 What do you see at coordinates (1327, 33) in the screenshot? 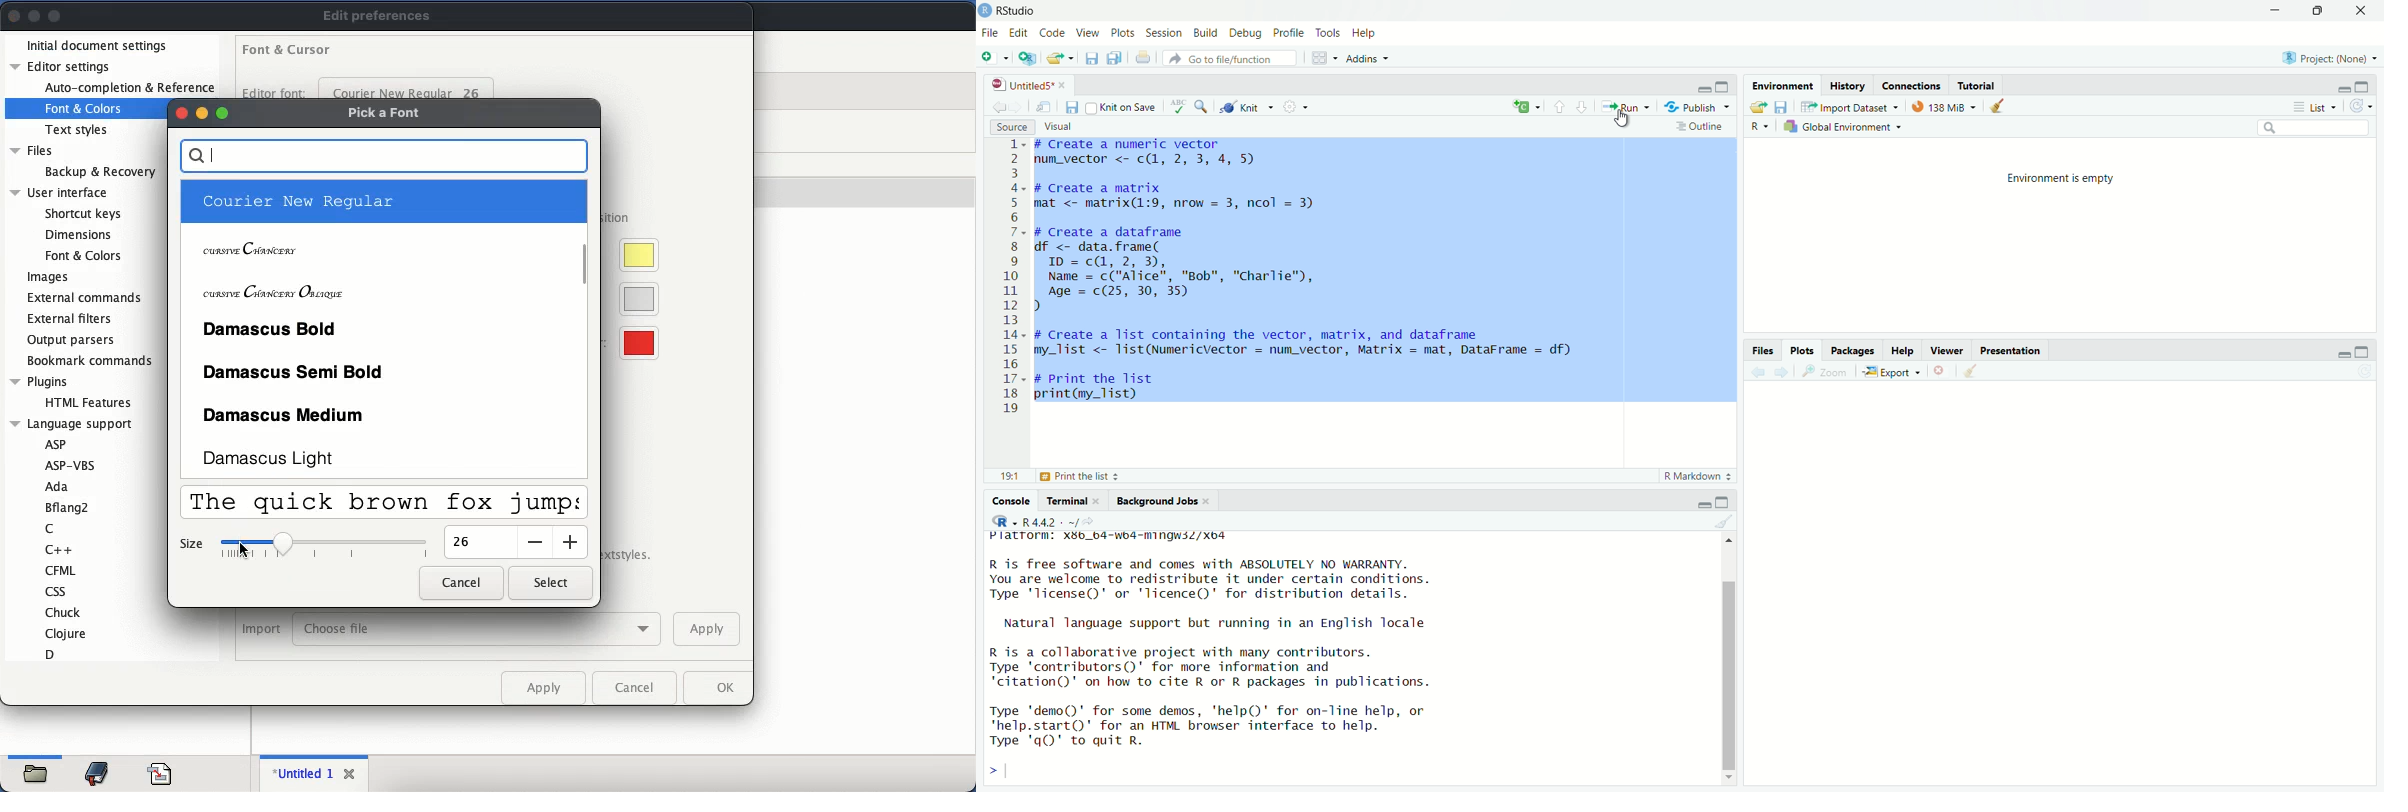
I see `Tools` at bounding box center [1327, 33].